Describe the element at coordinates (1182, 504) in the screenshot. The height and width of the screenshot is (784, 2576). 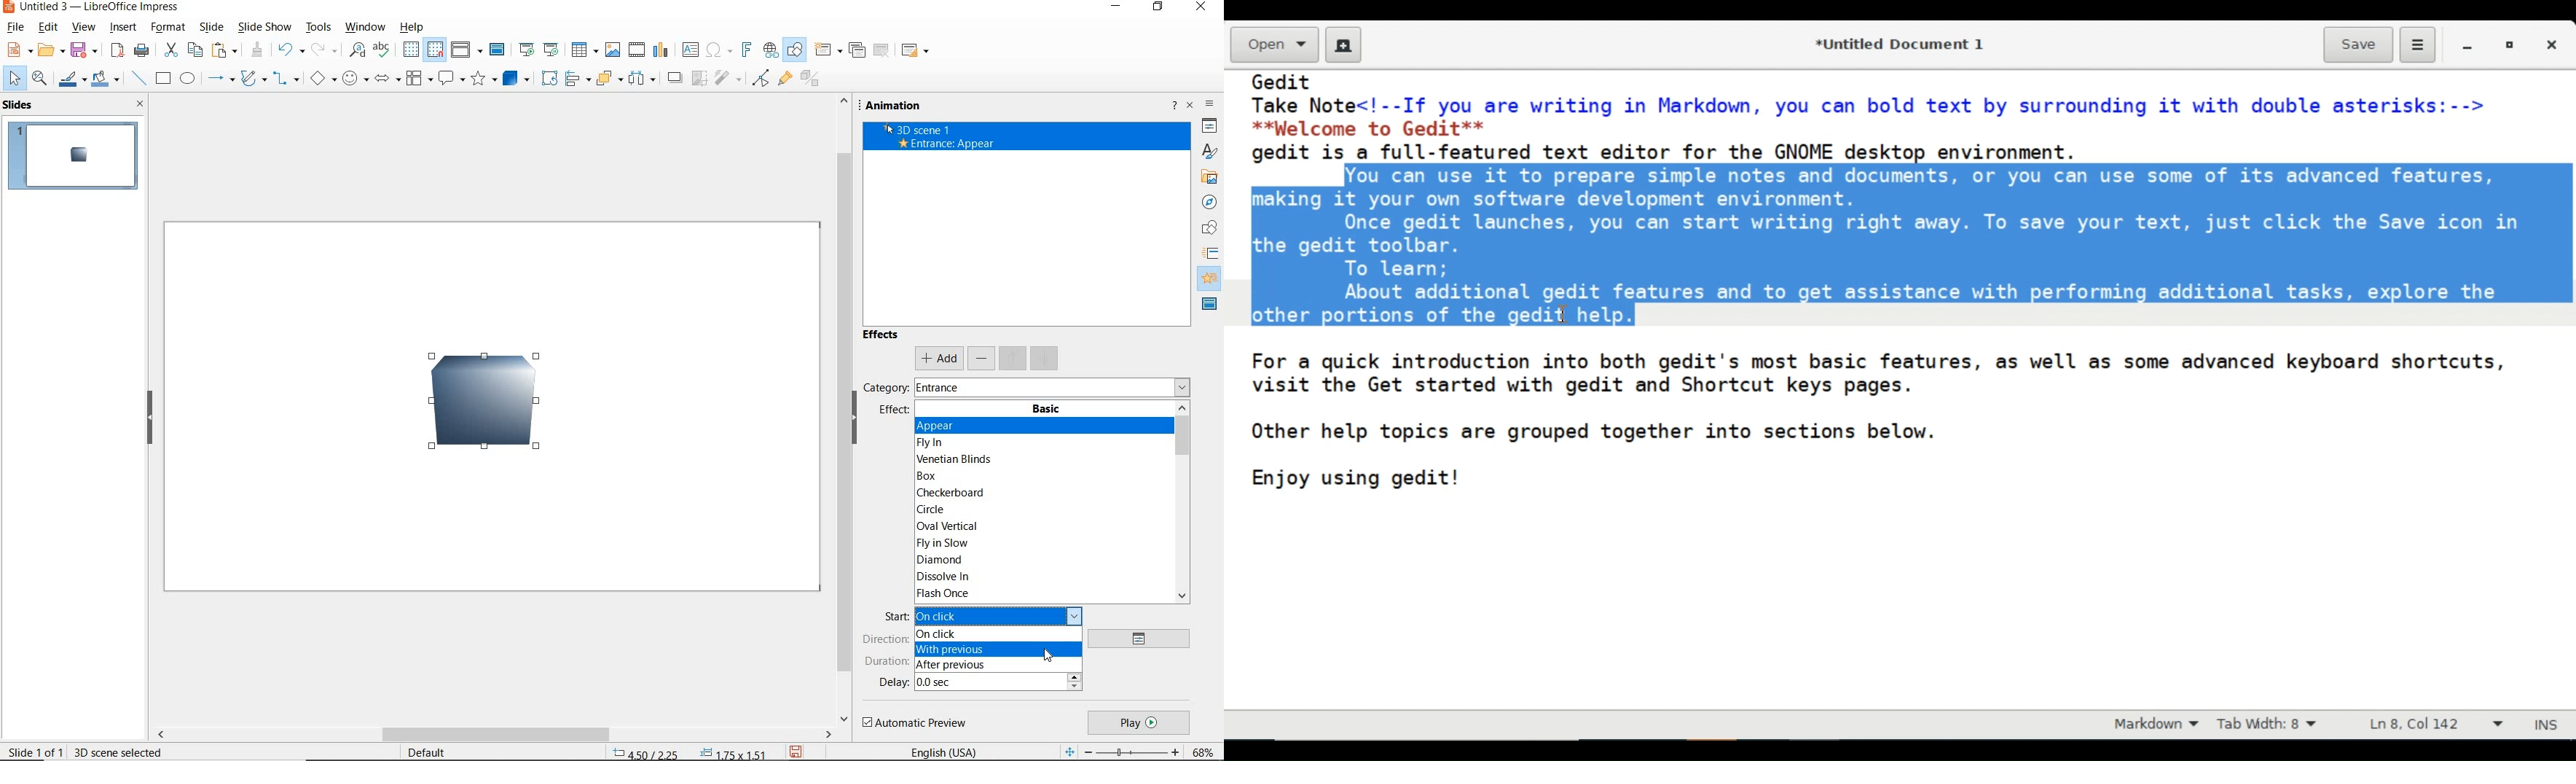
I see `SCROLLBAR` at that location.